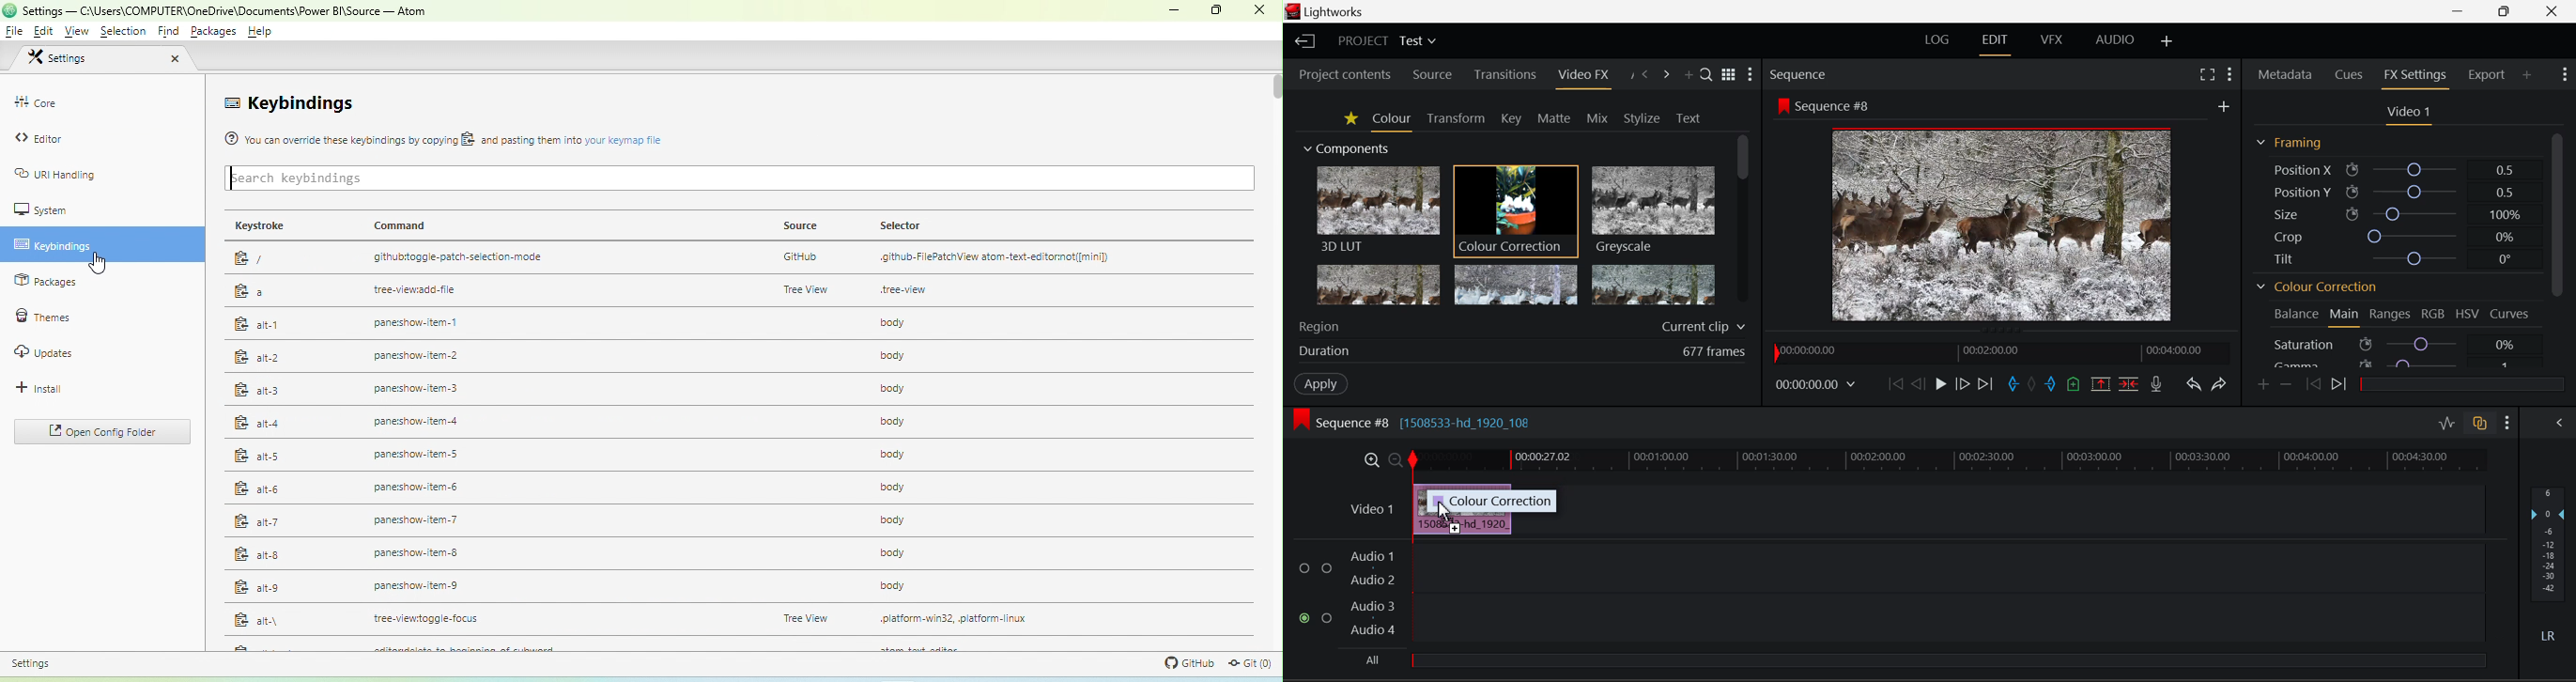 The image size is (2576, 700). I want to click on view menu, so click(77, 31).